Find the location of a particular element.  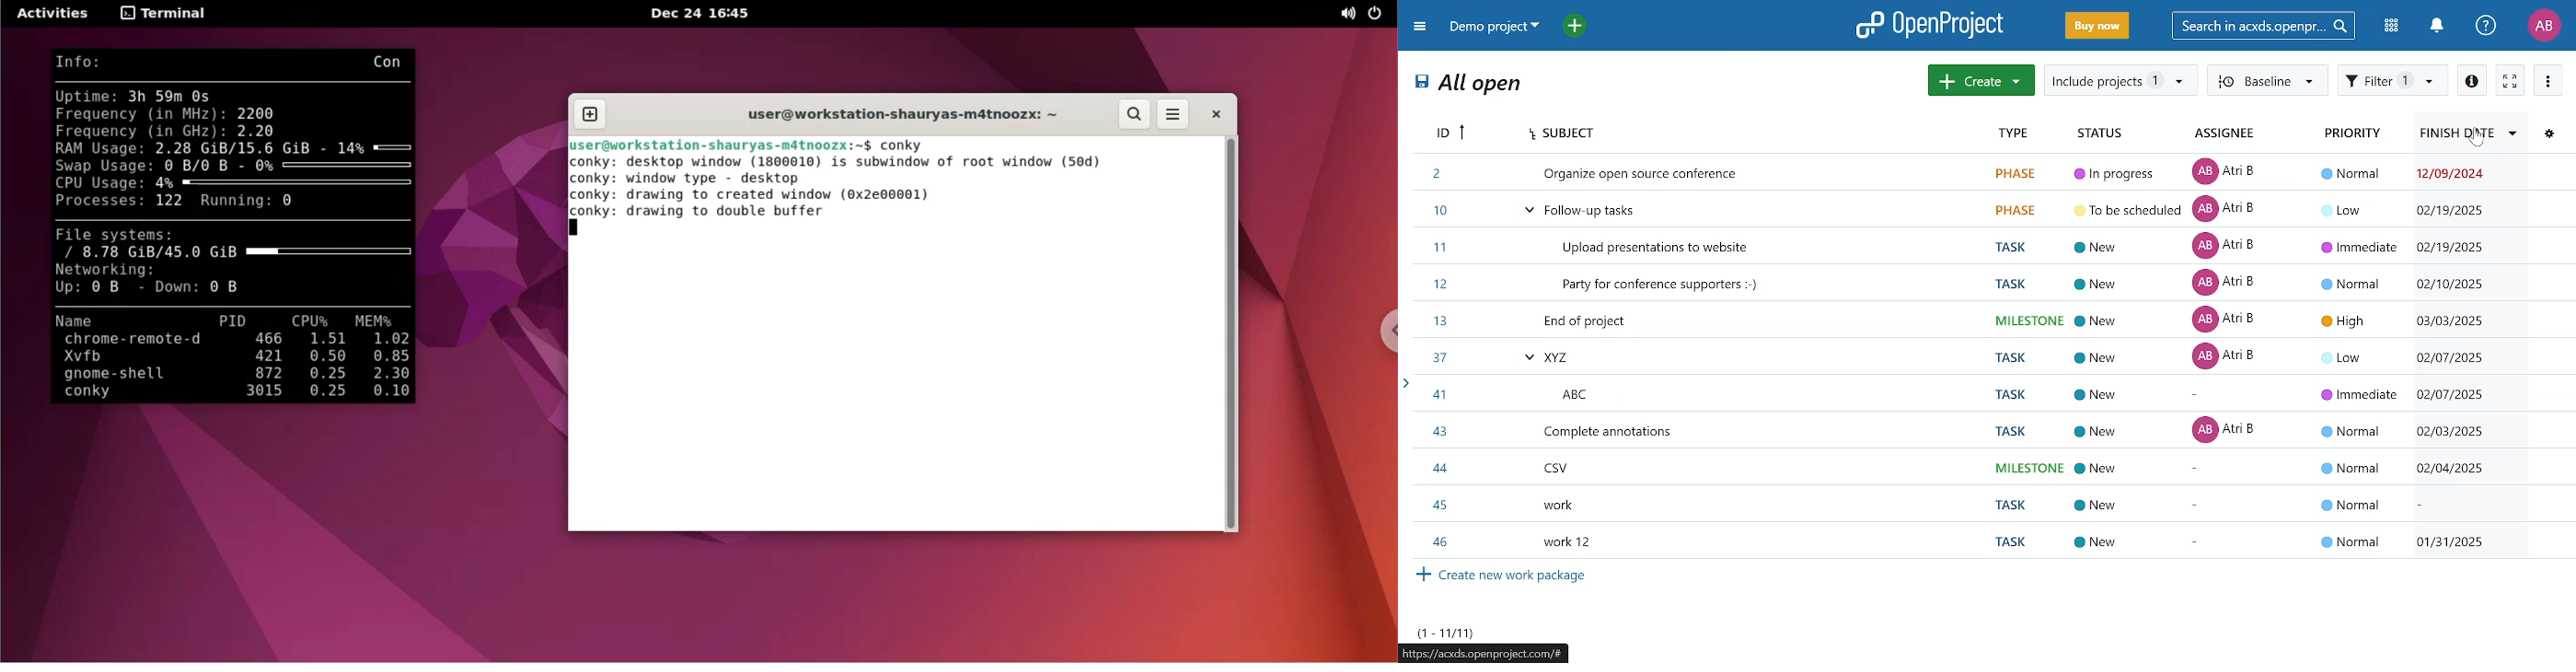

task titled "End of project" is located at coordinates (2001, 320).